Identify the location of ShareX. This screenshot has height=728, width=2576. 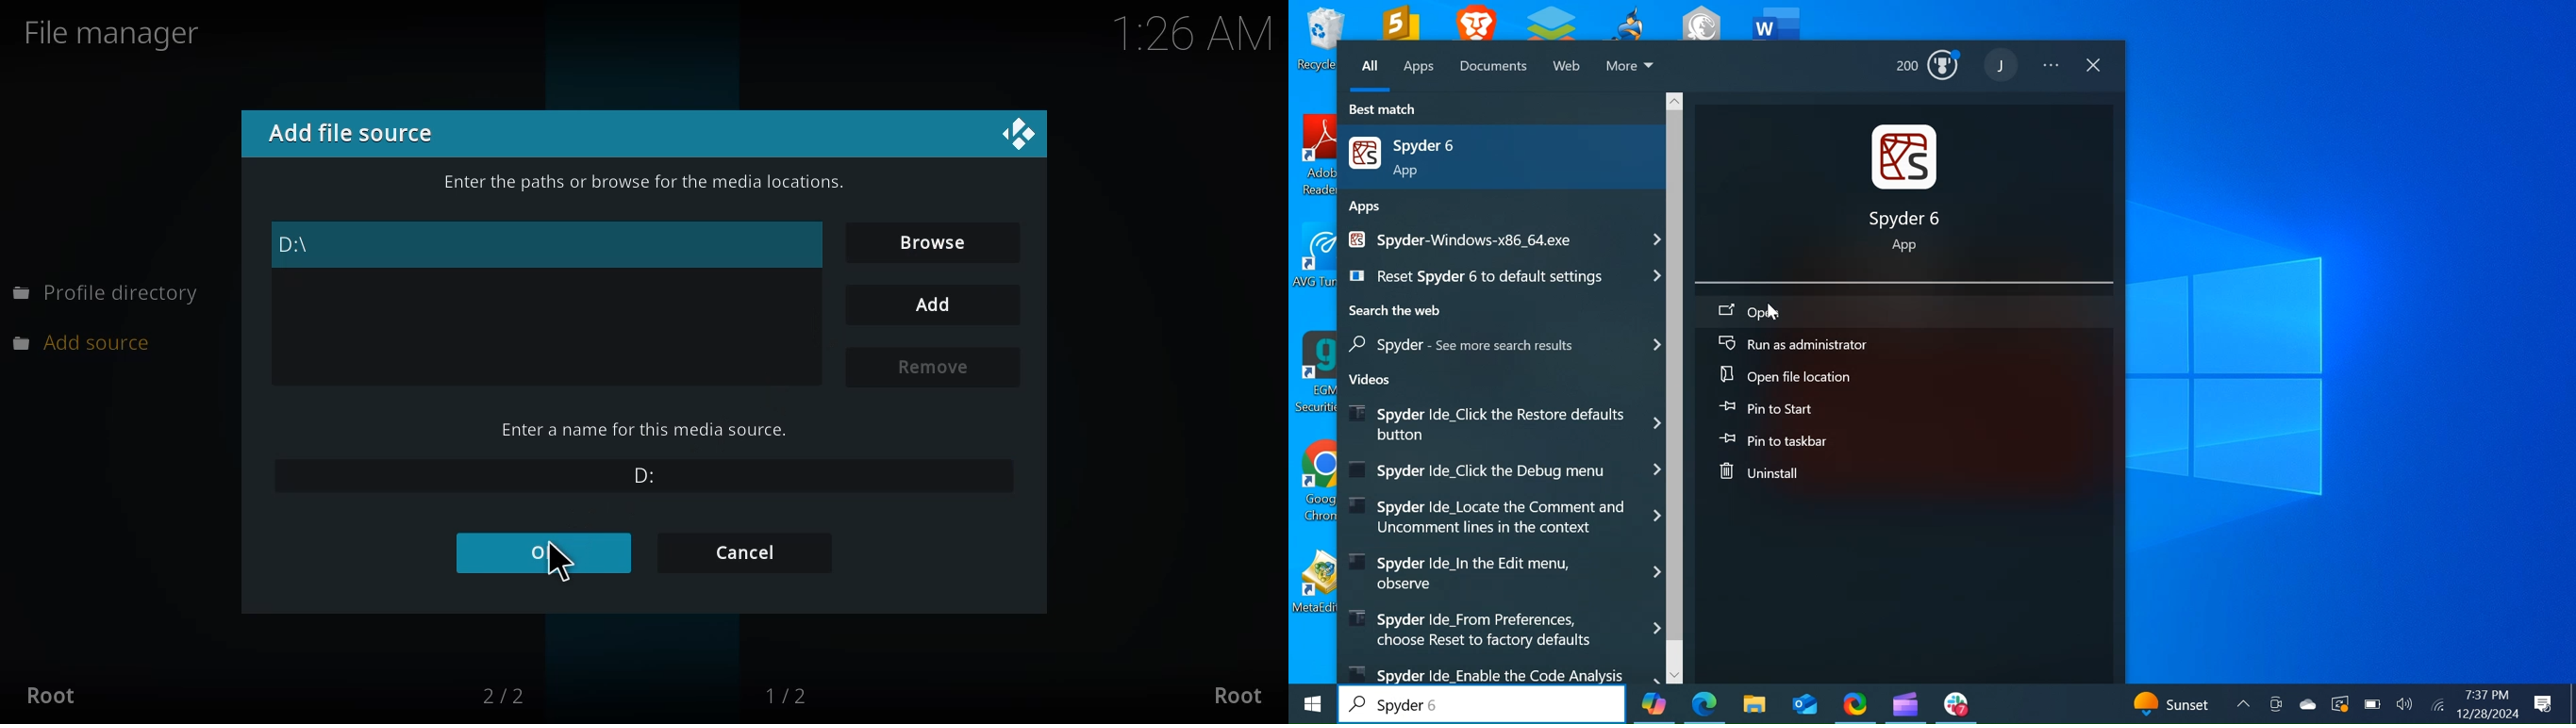
(1855, 703).